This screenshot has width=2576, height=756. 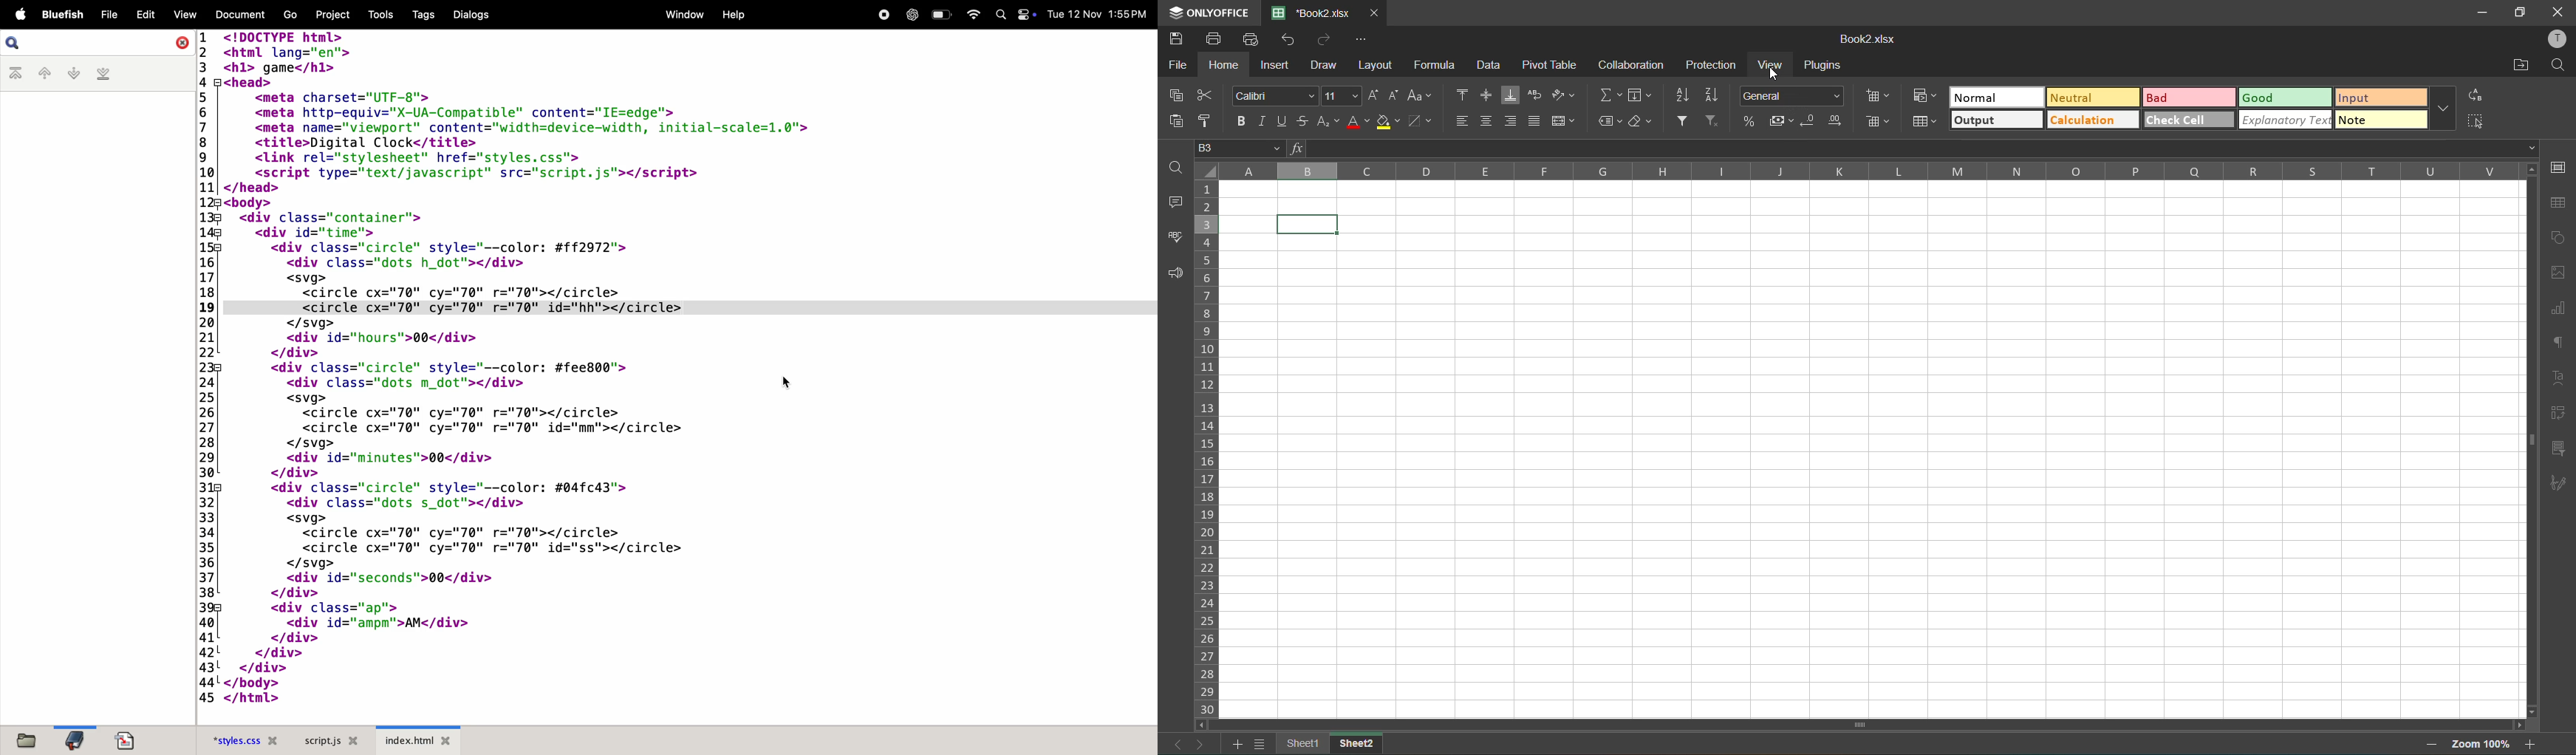 What do you see at coordinates (2382, 97) in the screenshot?
I see `input` at bounding box center [2382, 97].